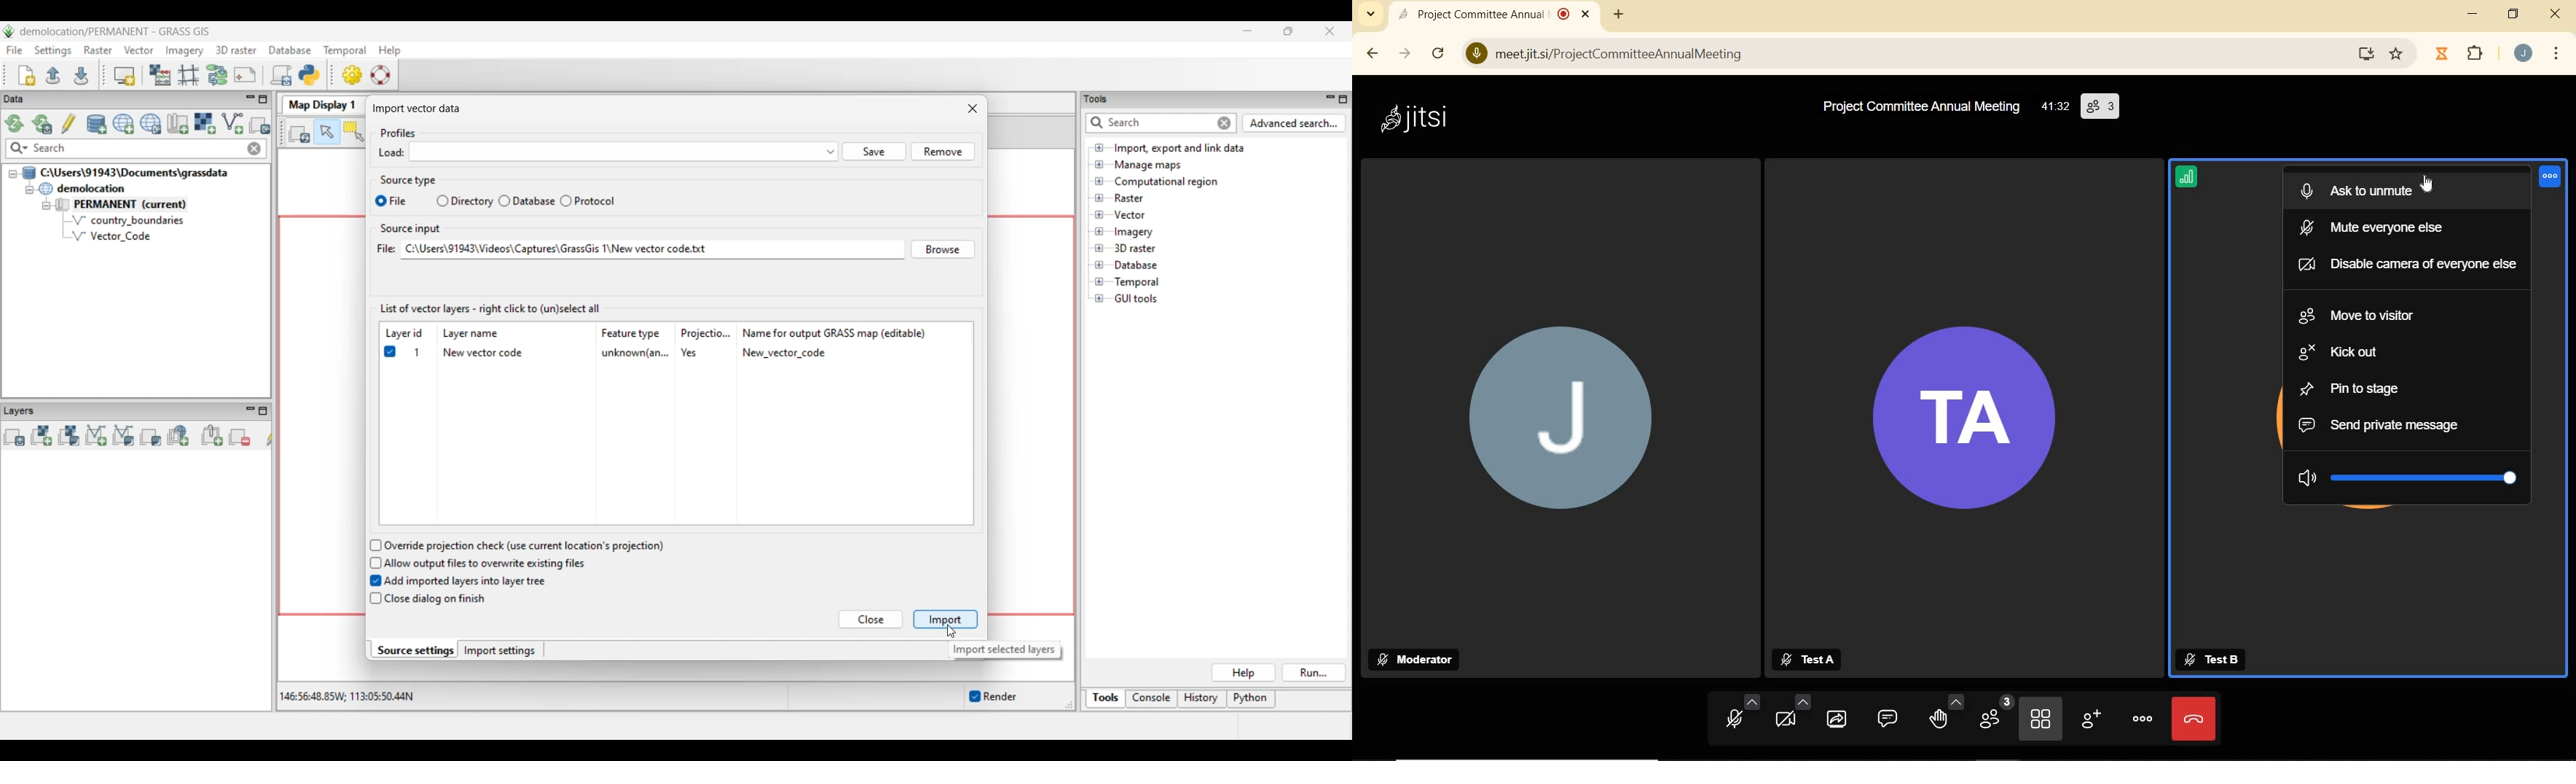 The height and width of the screenshot is (784, 2576). I want to click on PARTICIPANTS (3), so click(2100, 106).